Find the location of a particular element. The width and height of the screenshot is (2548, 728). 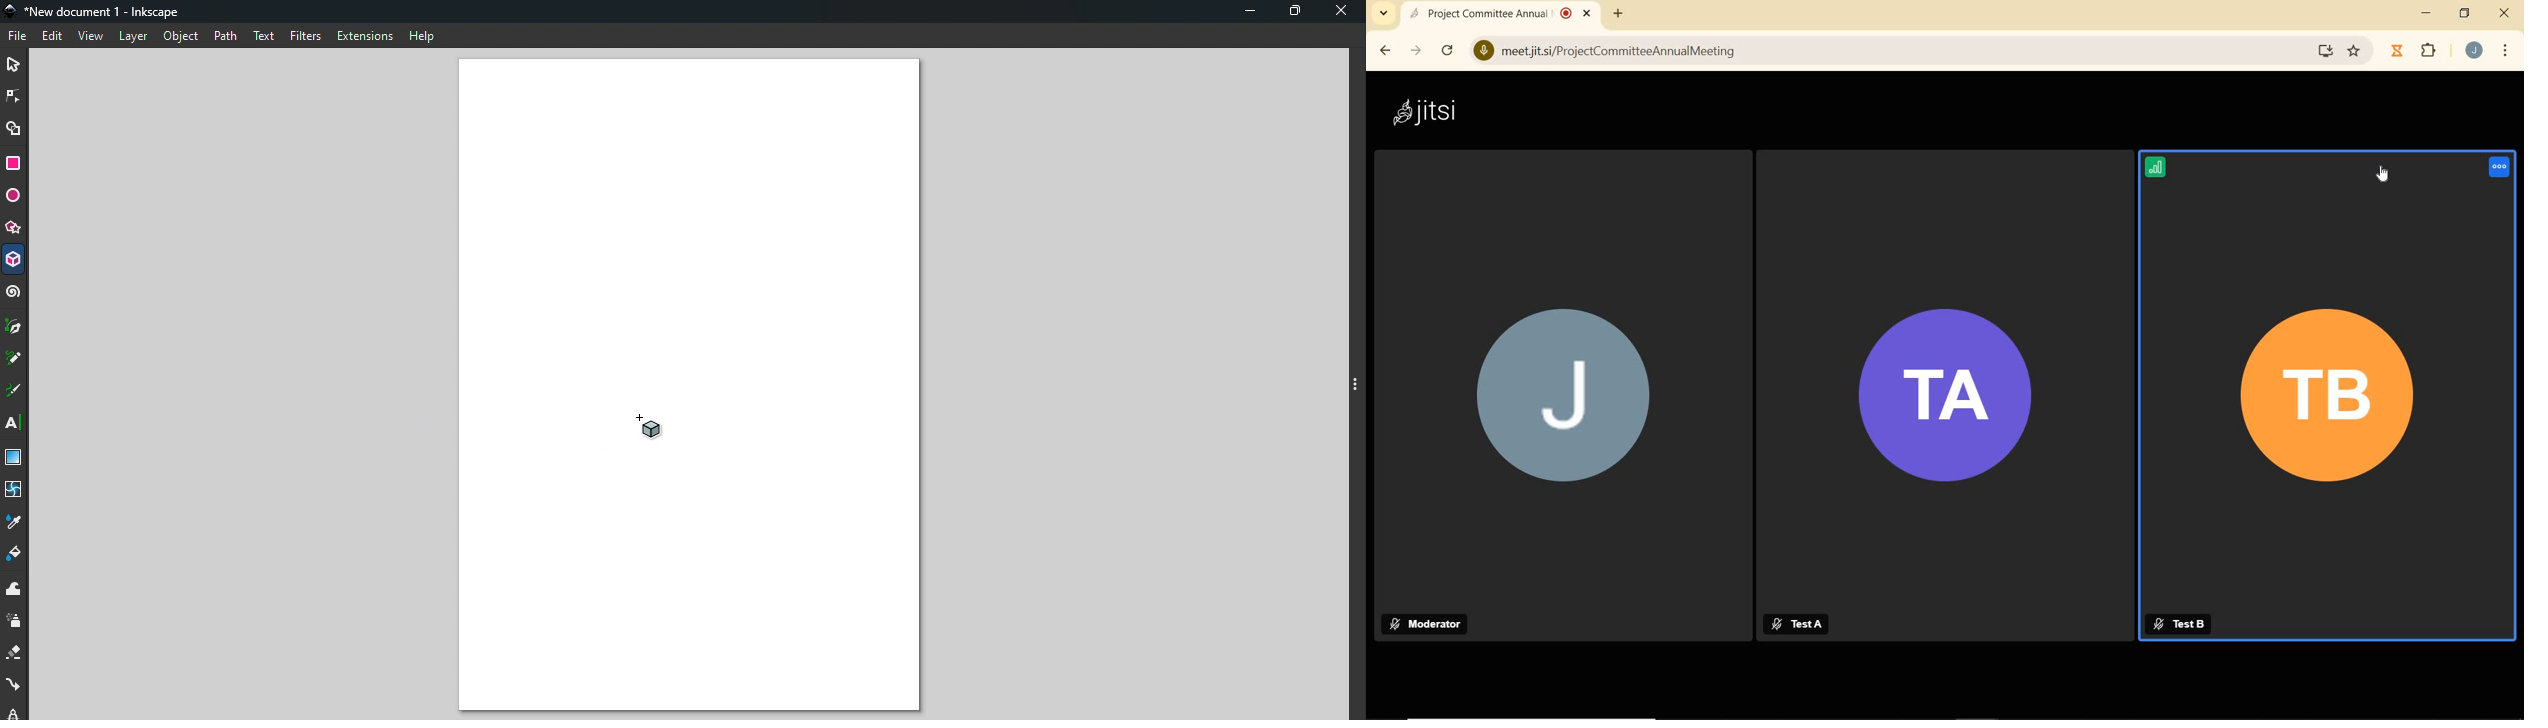

ACCOUNT is located at coordinates (2474, 52).